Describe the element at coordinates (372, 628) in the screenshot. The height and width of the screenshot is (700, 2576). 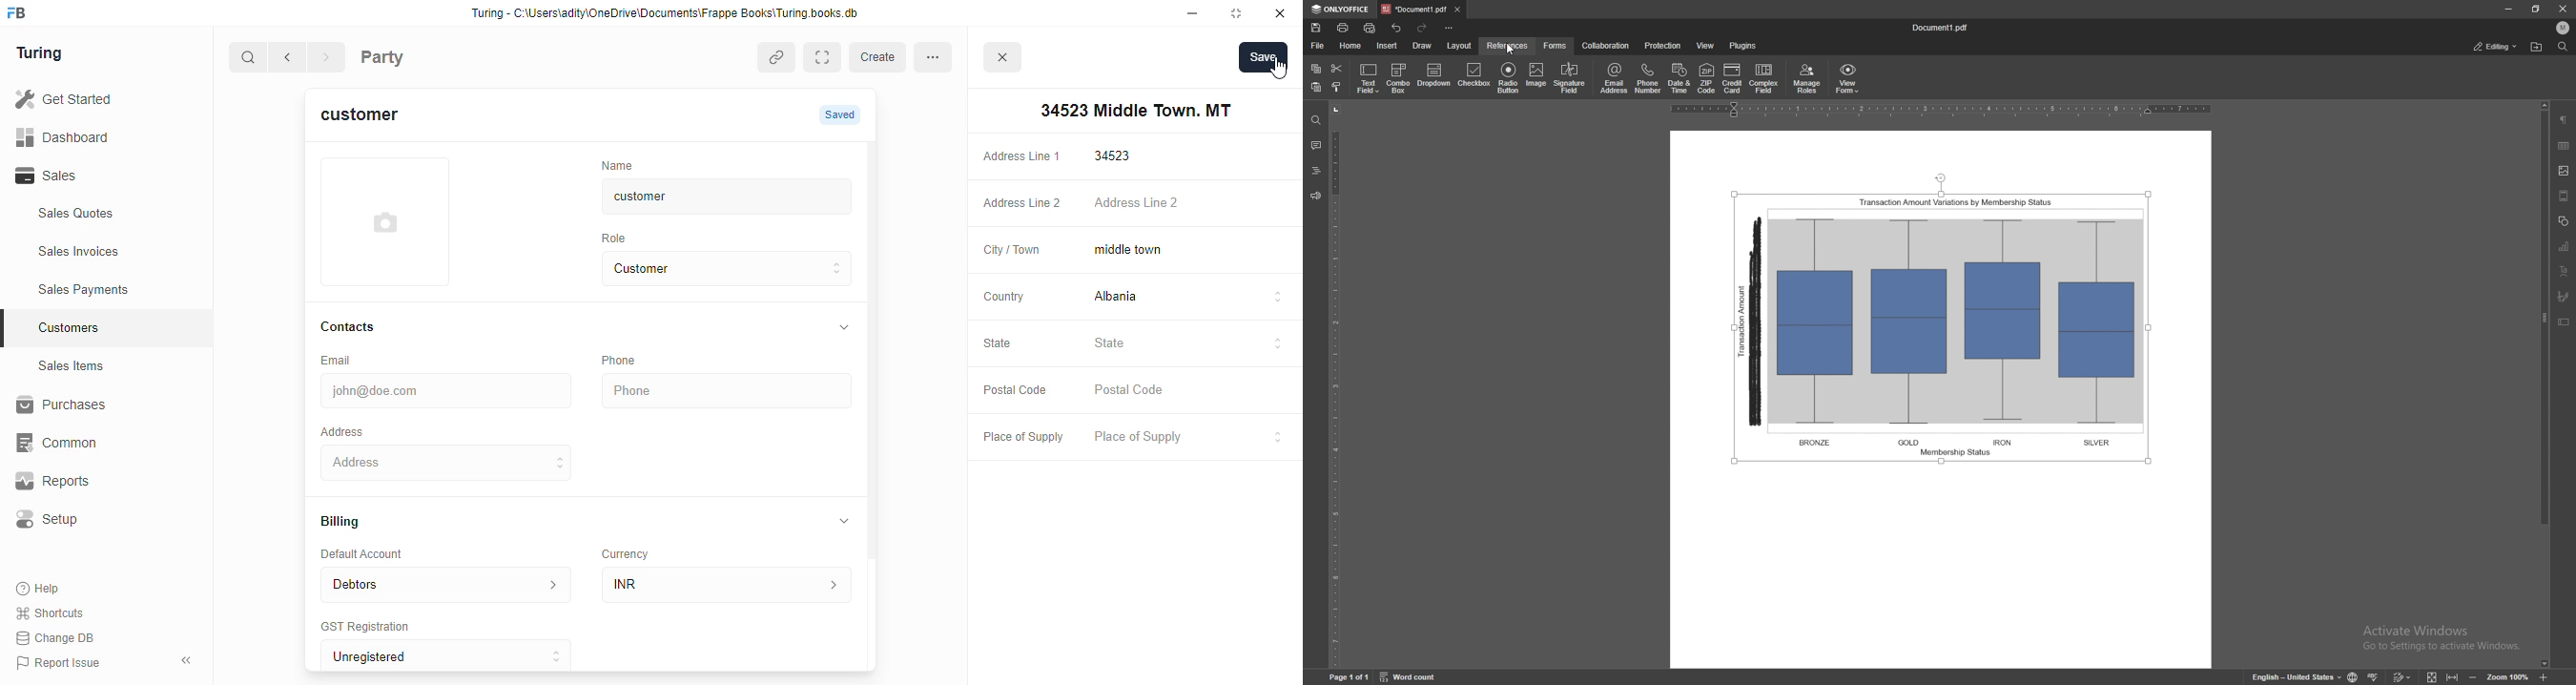
I see `‘GST Registration` at that location.